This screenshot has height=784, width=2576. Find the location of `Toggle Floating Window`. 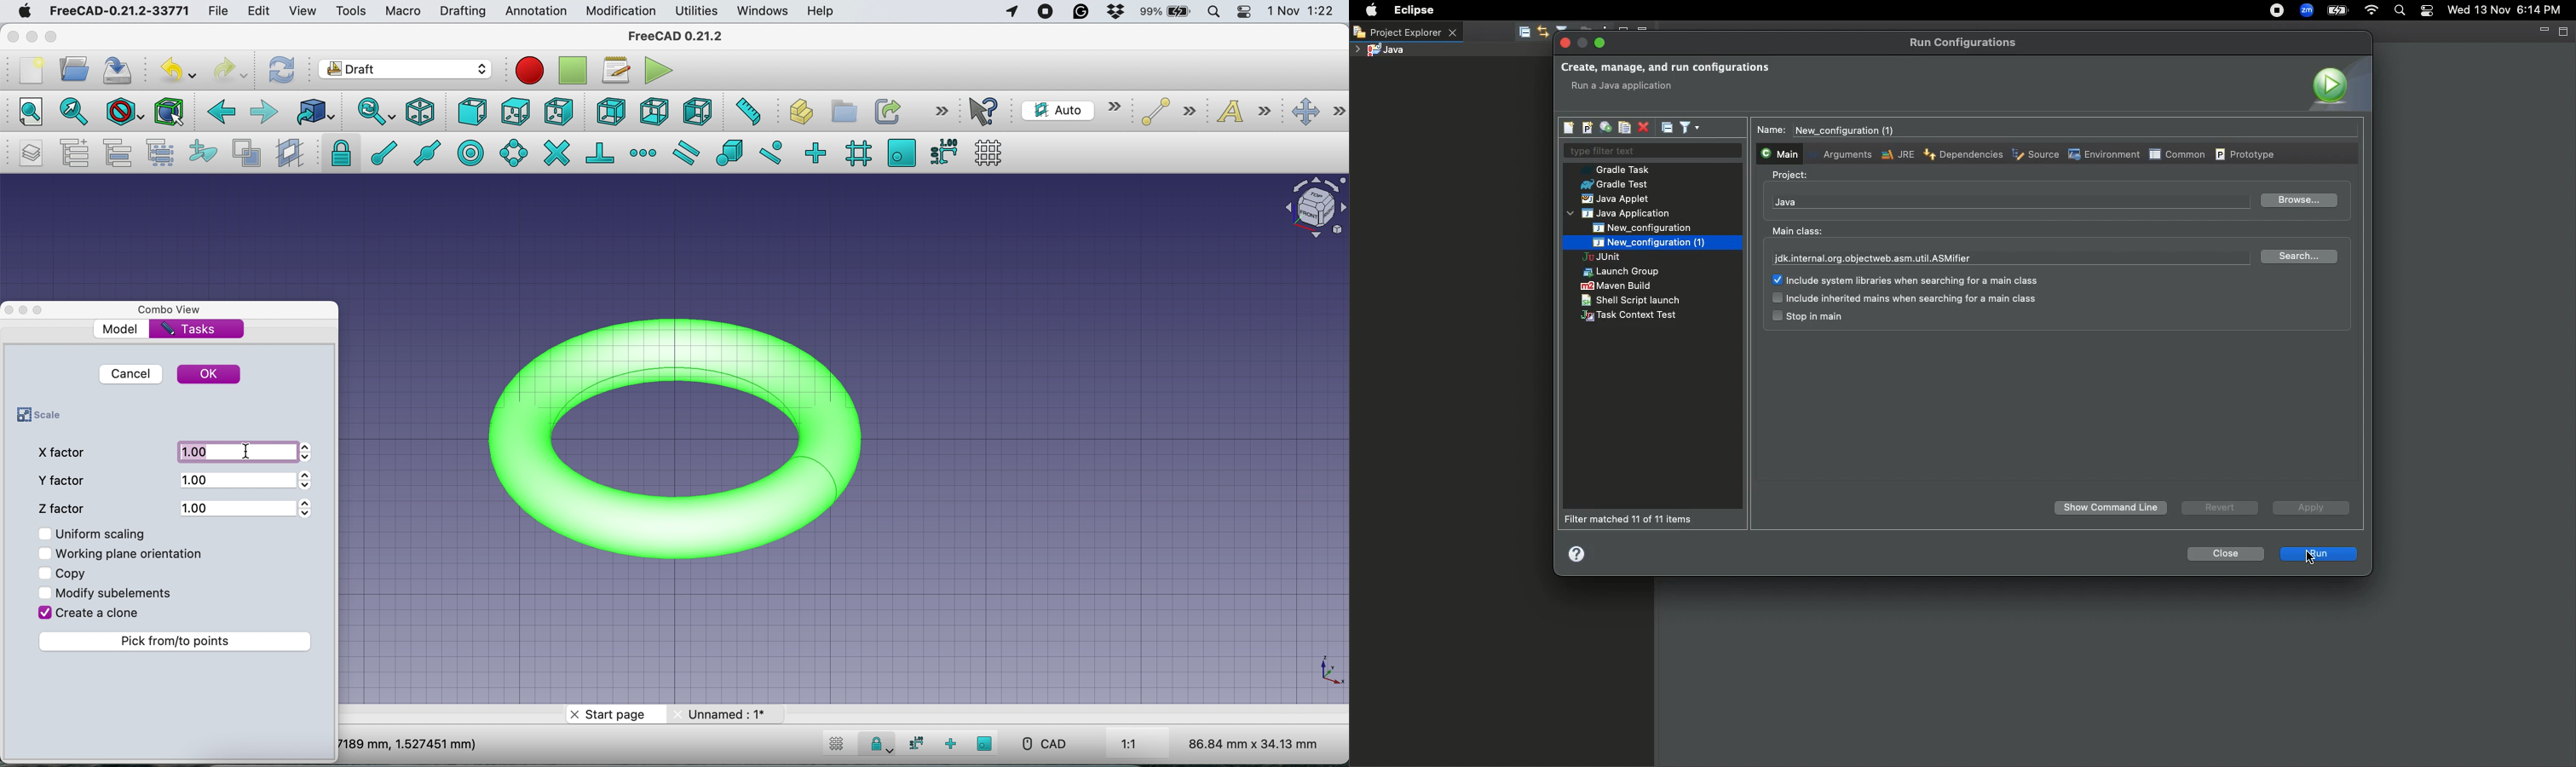

Toggle Floating Window is located at coordinates (25, 311).